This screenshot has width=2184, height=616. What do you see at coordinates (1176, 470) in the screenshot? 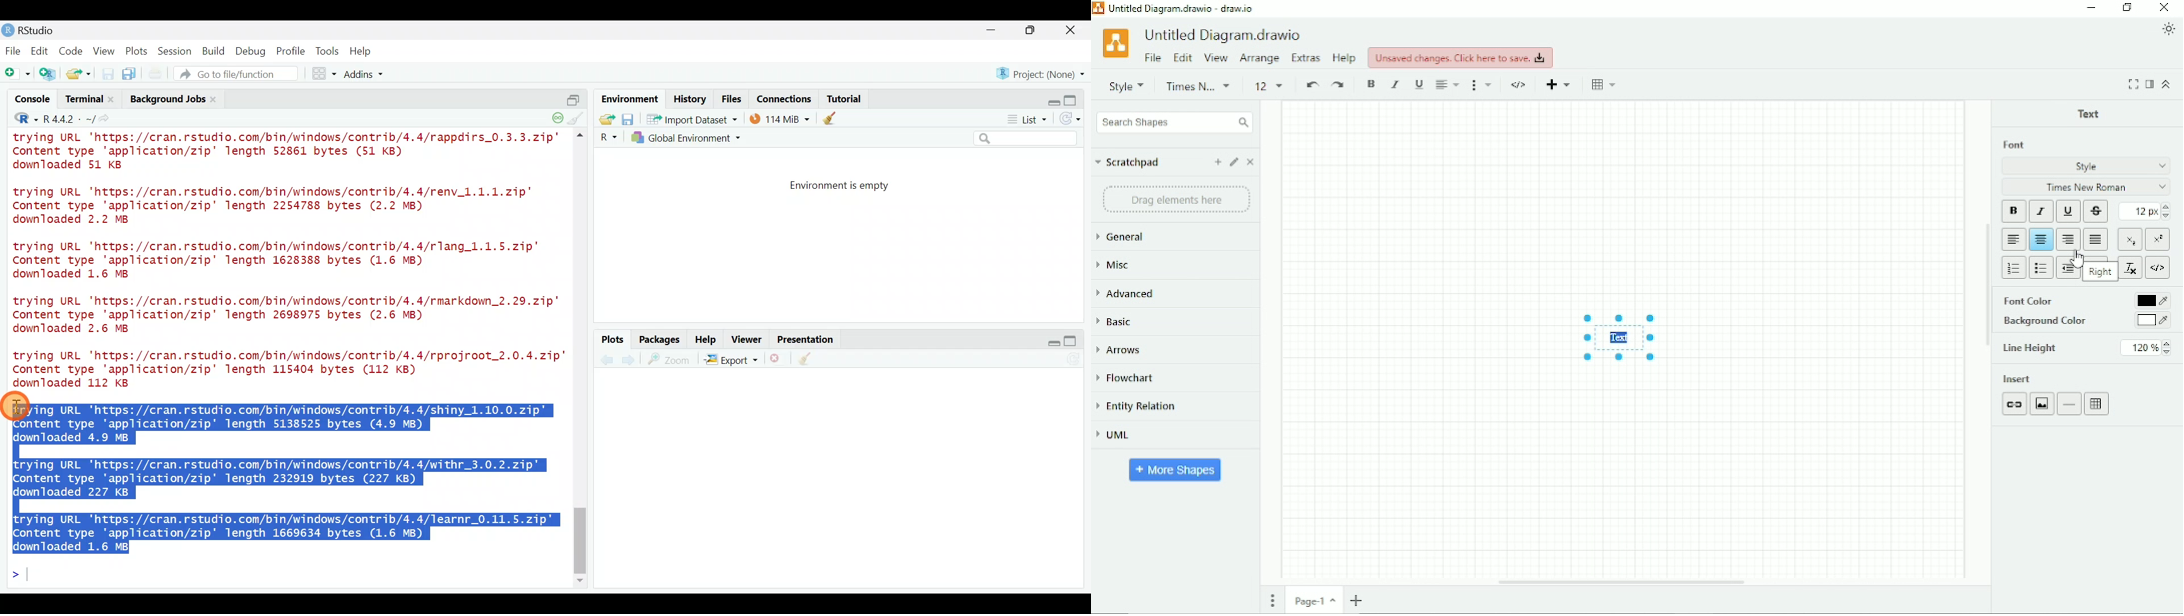
I see `More Shapes` at bounding box center [1176, 470].